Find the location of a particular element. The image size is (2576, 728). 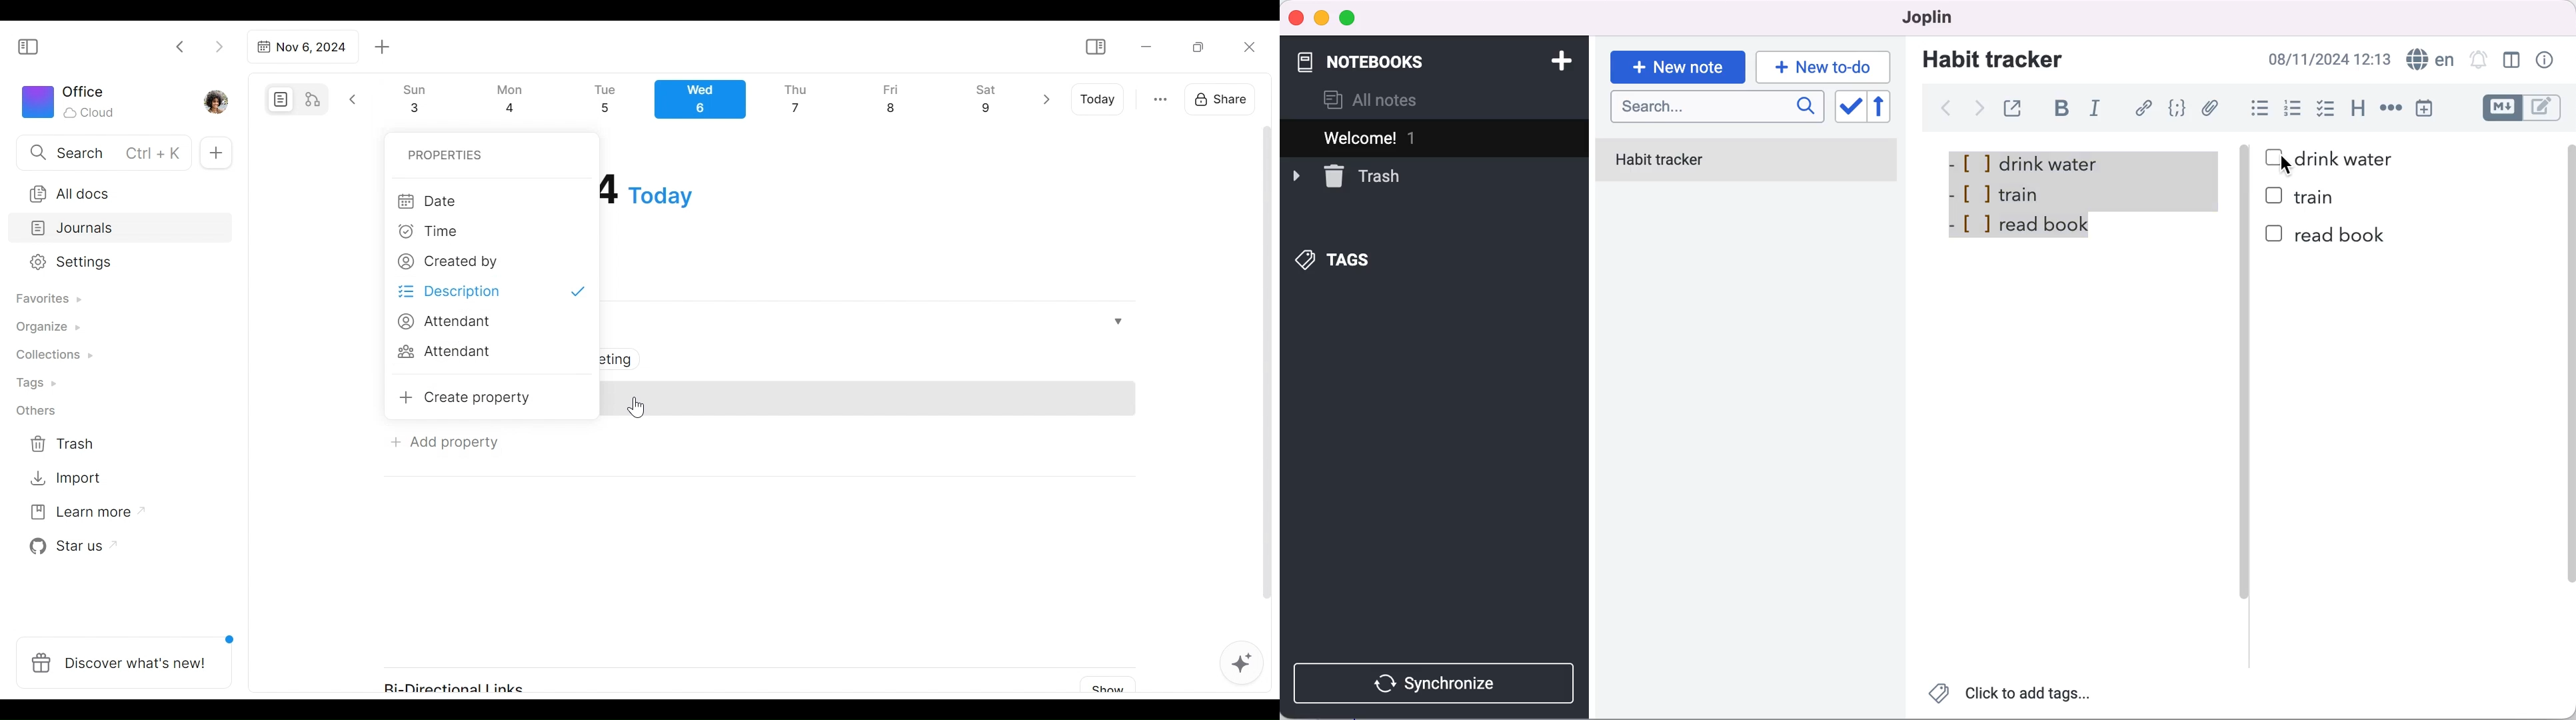

tags is located at coordinates (1335, 261).